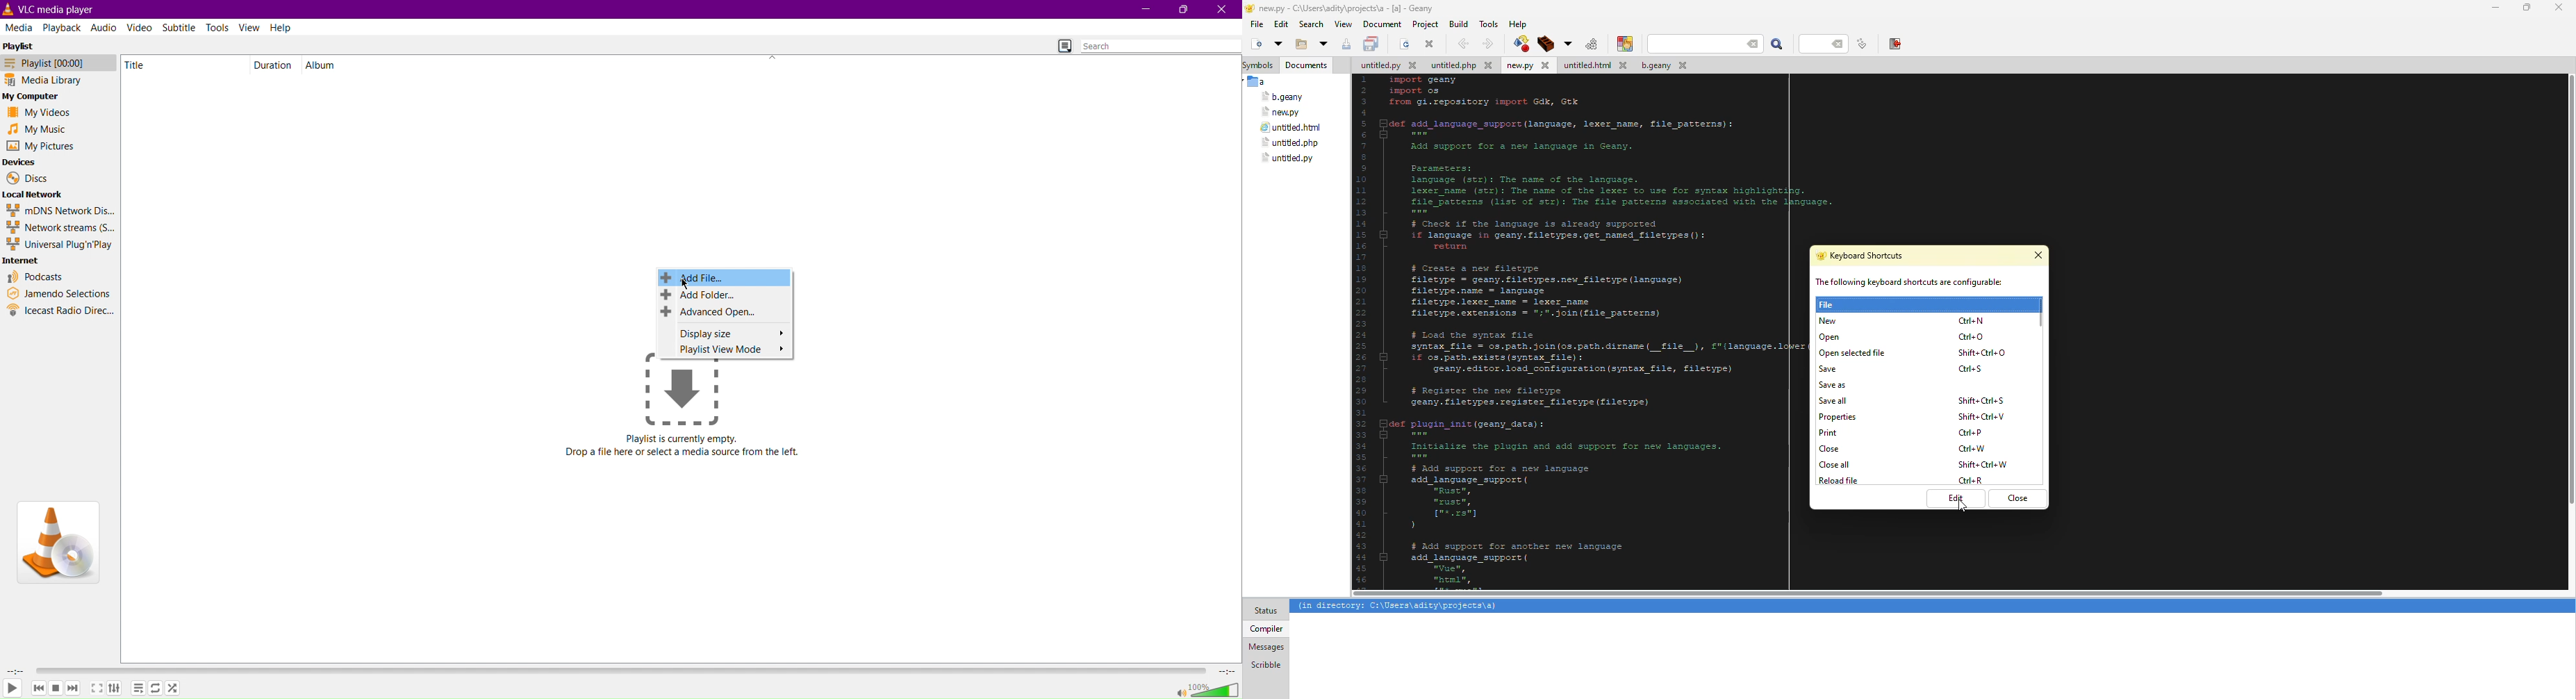 The image size is (2576, 700). I want to click on Random, so click(173, 688).